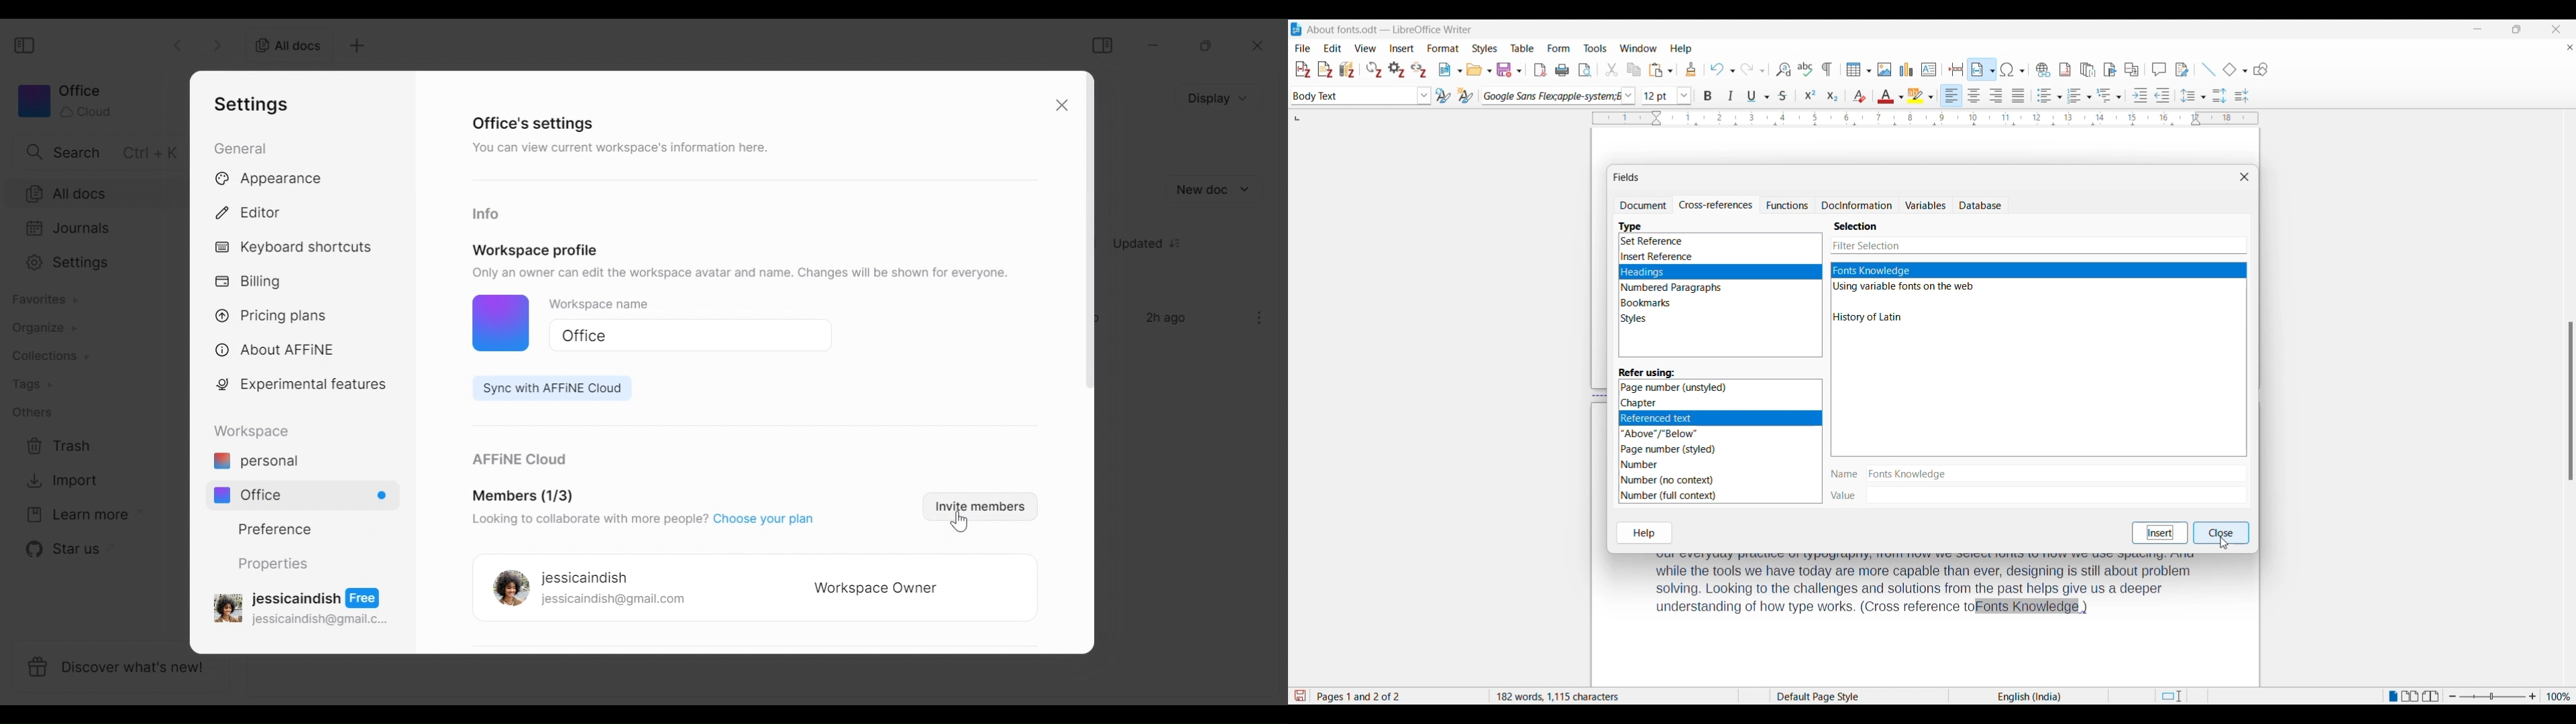  I want to click on Show draw functions, so click(2261, 70).